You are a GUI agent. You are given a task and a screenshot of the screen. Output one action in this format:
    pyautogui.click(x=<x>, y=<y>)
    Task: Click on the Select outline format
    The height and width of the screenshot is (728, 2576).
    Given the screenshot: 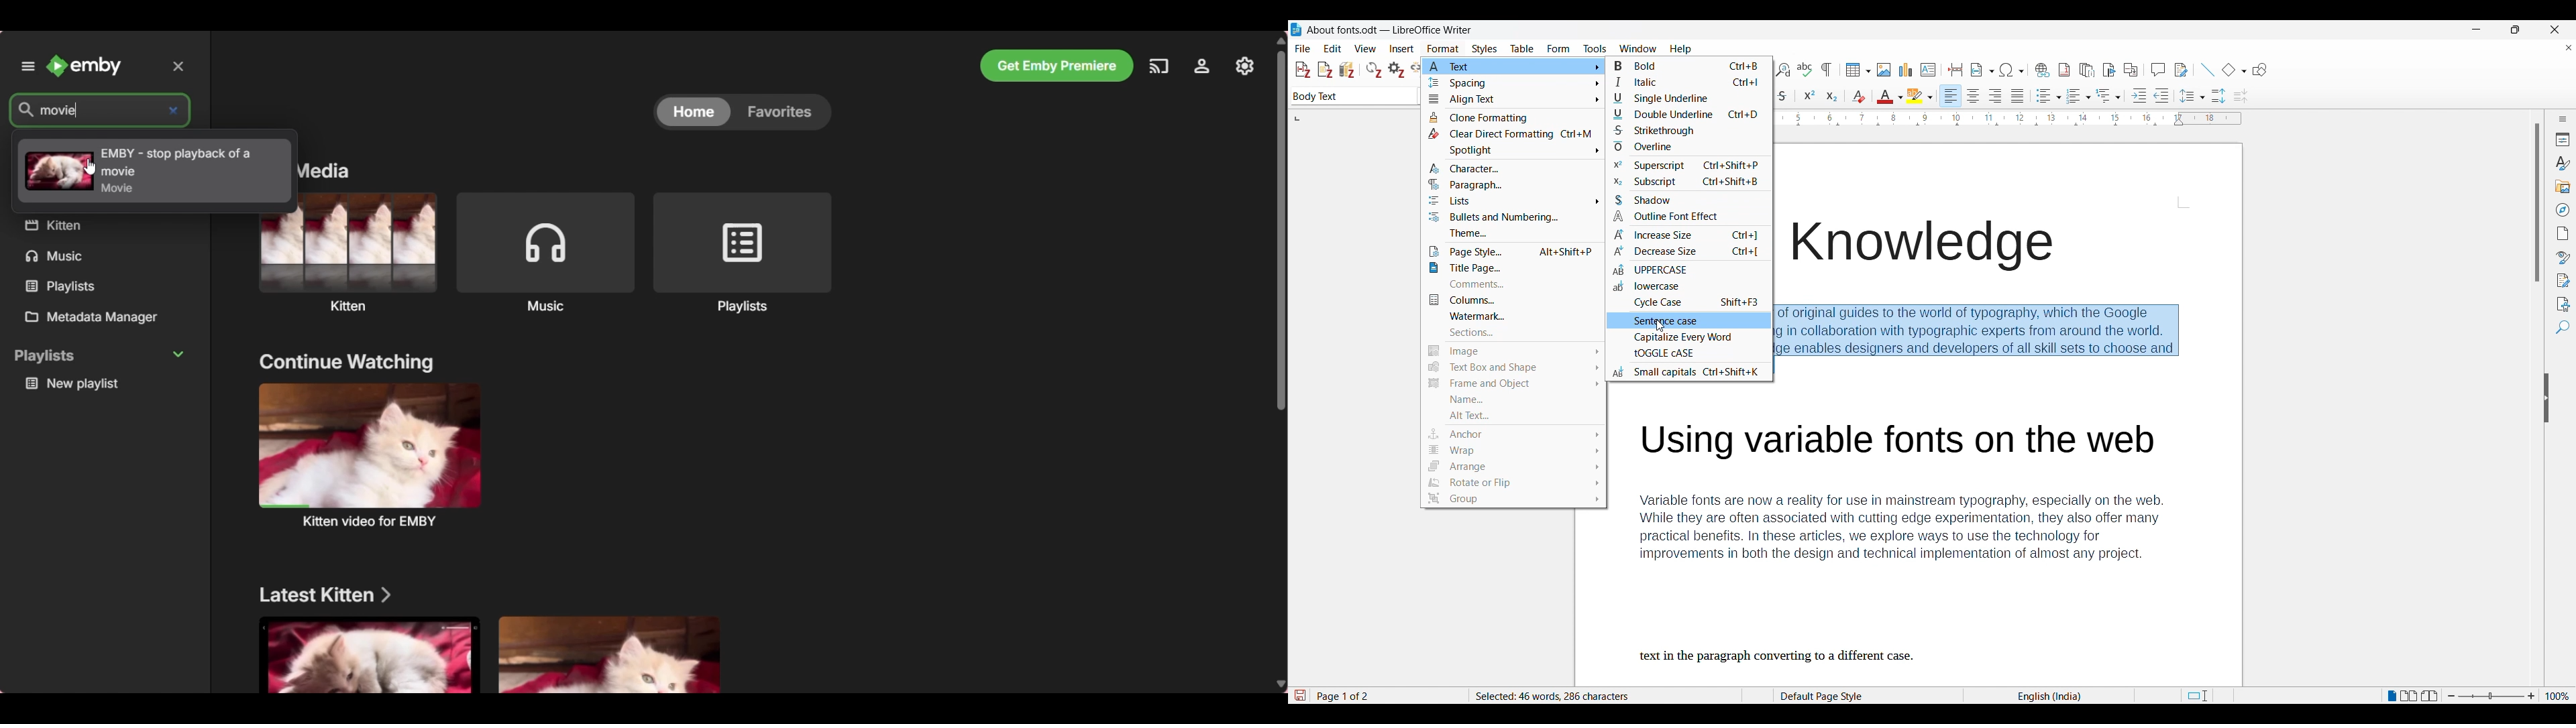 What is the action you would take?
    pyautogui.click(x=2108, y=96)
    